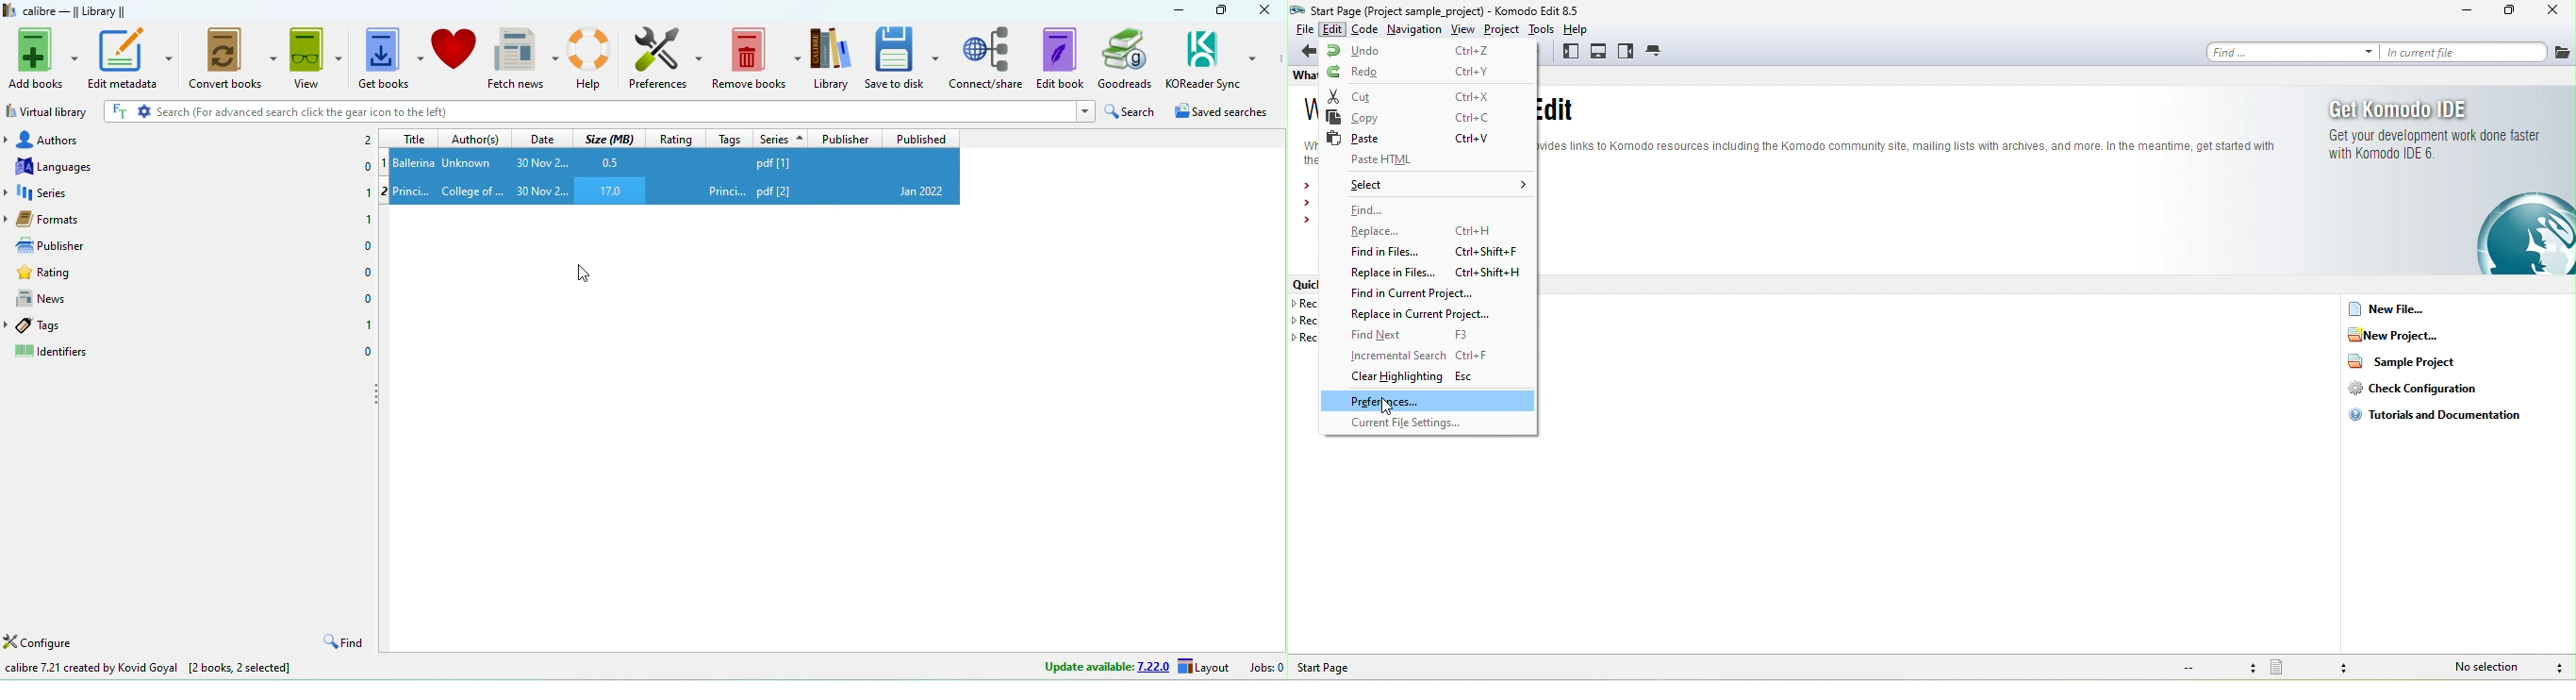 This screenshot has width=2576, height=700. Describe the element at coordinates (1350, 667) in the screenshot. I see `start page` at that location.